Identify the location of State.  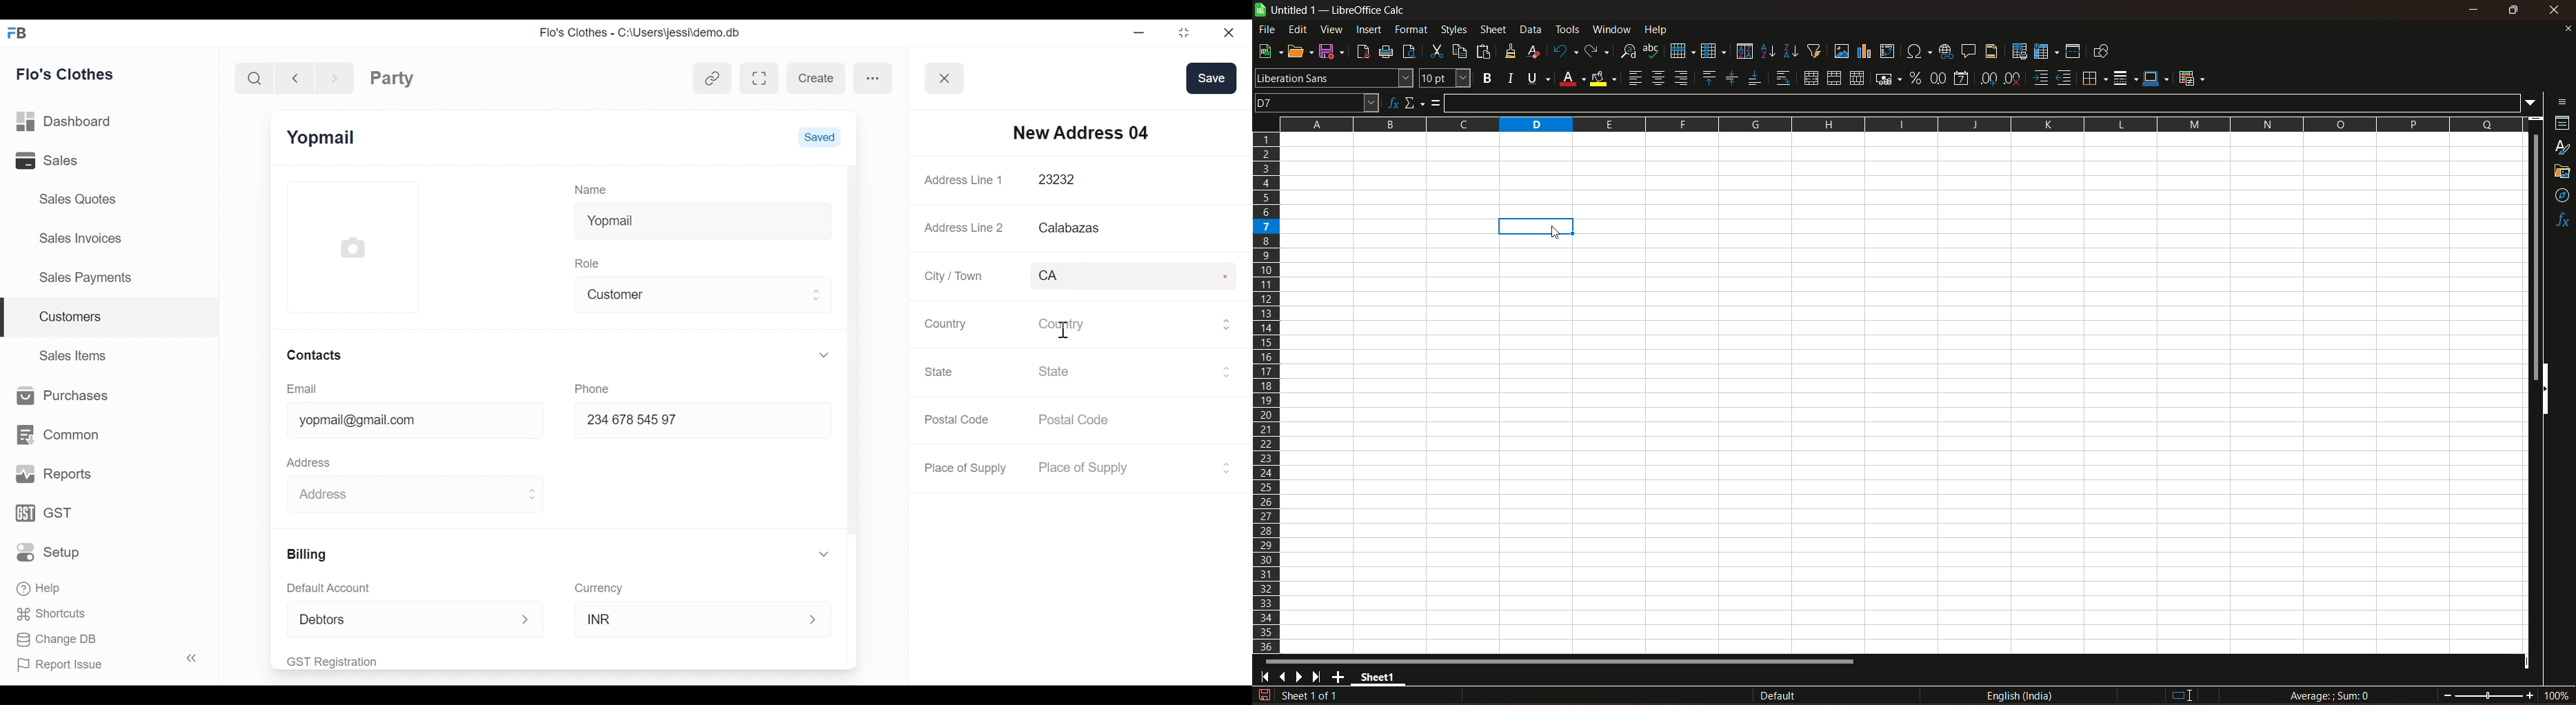
(1126, 371).